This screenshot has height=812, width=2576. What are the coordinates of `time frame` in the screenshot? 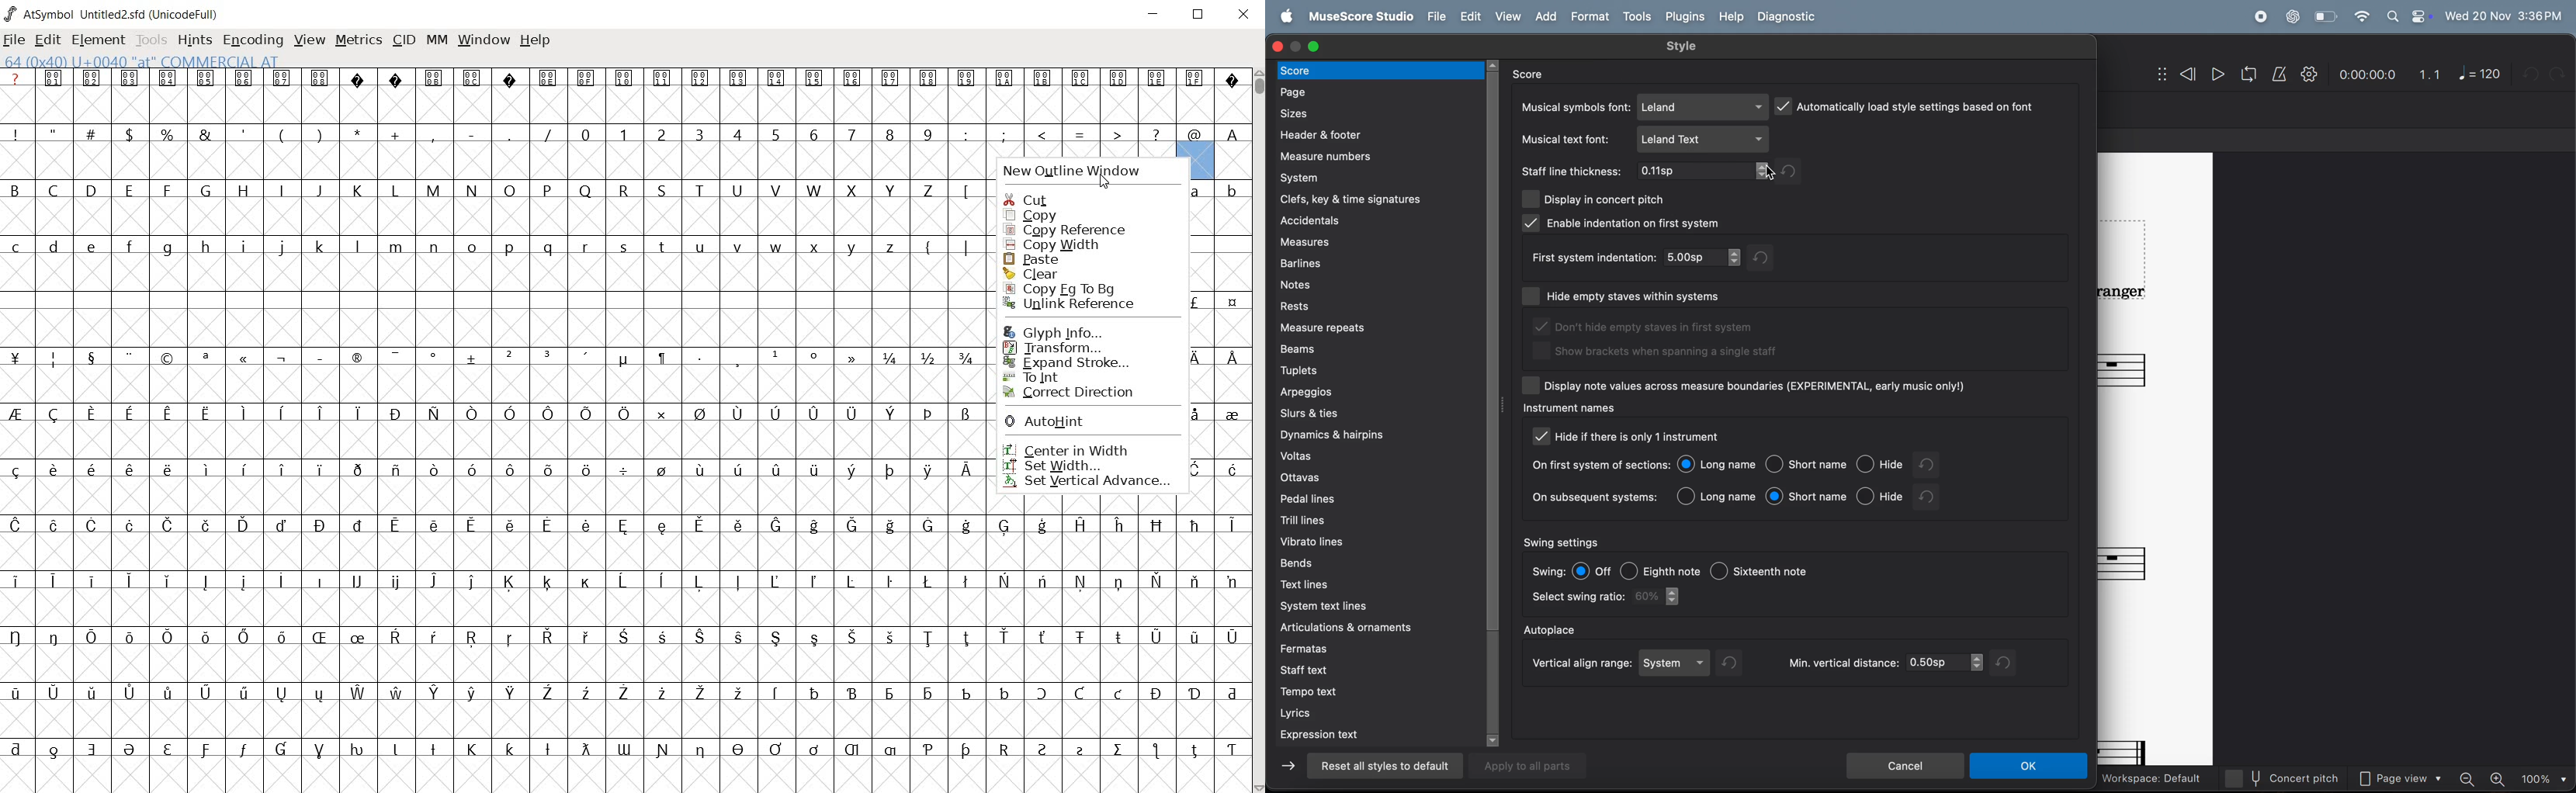 It's located at (2366, 75).